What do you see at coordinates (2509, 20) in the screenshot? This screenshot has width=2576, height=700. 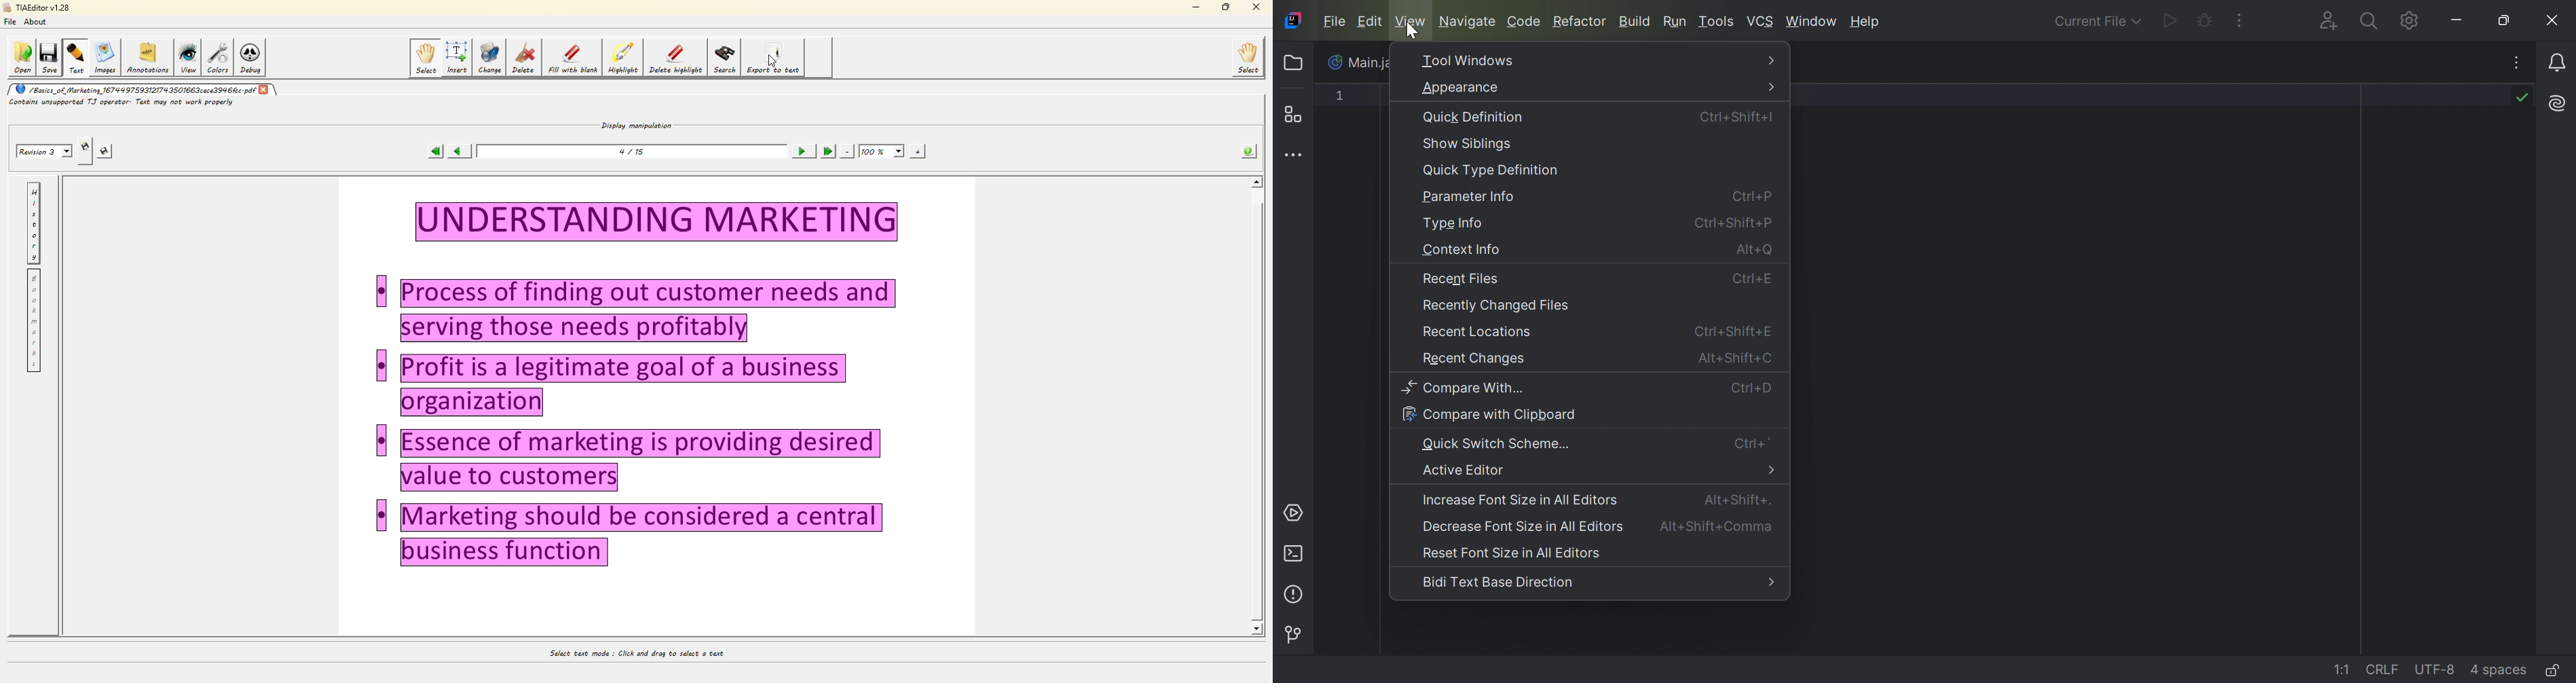 I see `Restore down` at bounding box center [2509, 20].